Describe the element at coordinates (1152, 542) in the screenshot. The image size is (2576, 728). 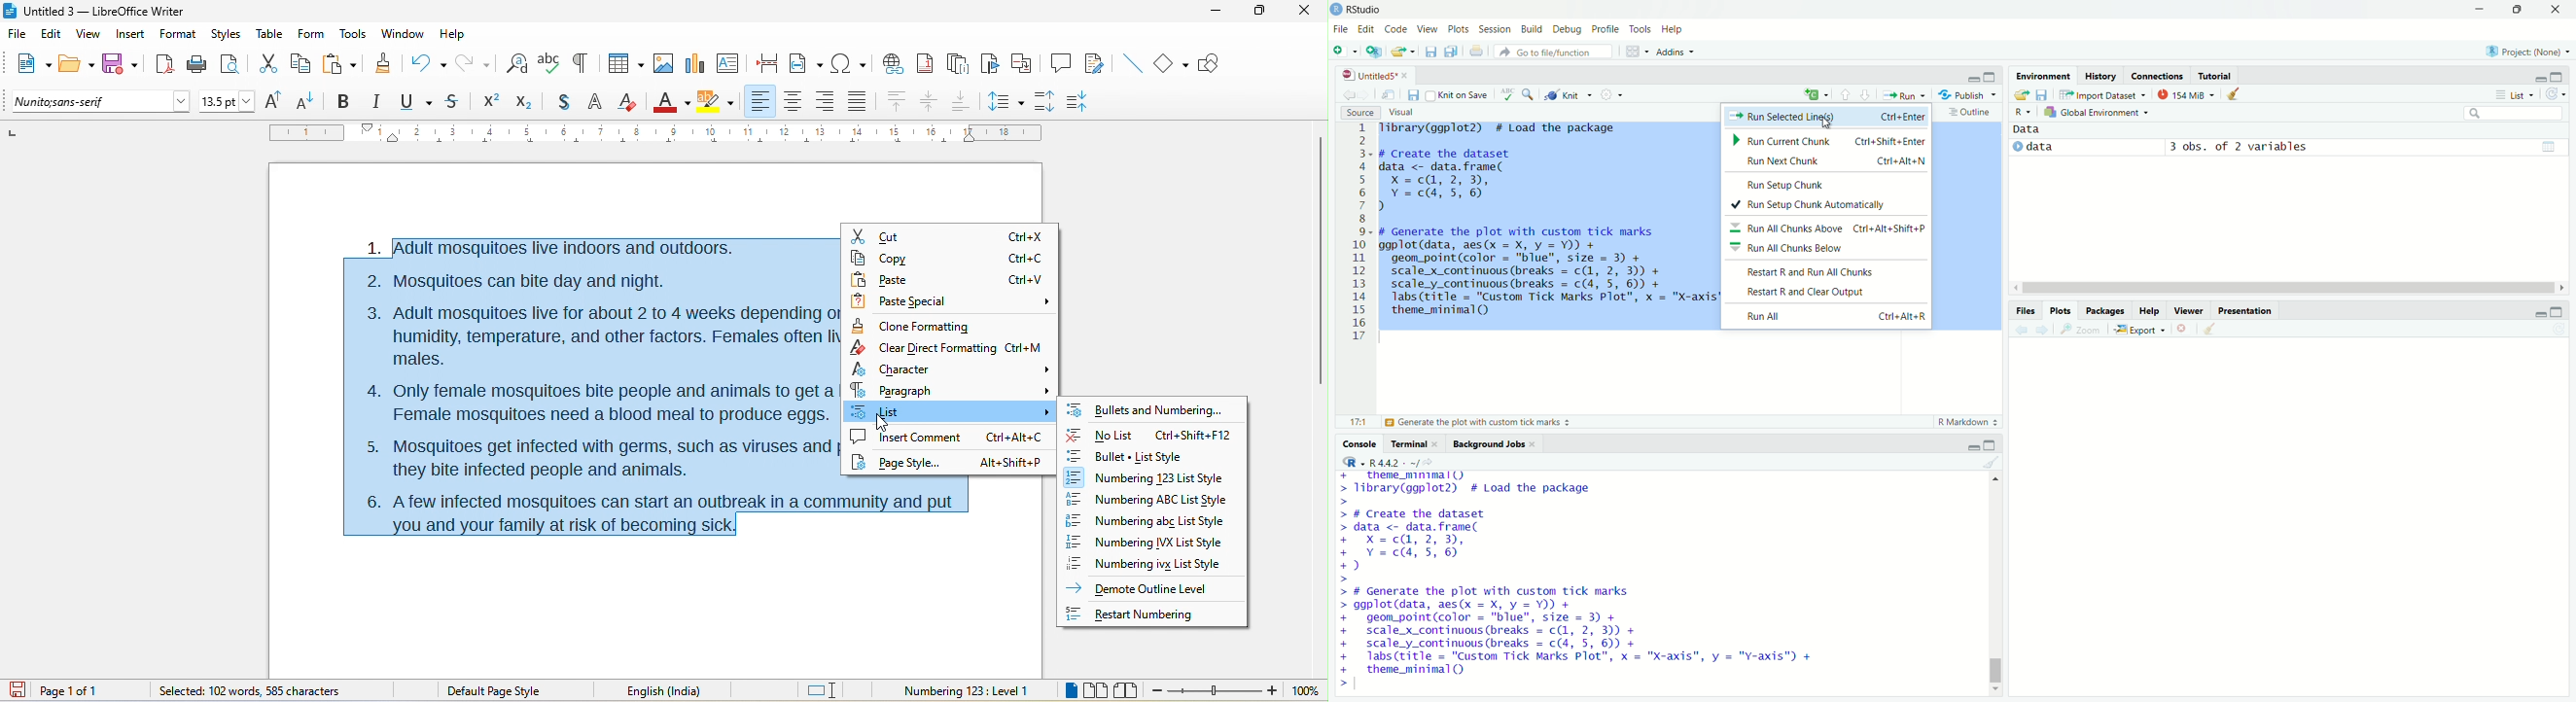
I see `numbering ivx list style` at that location.